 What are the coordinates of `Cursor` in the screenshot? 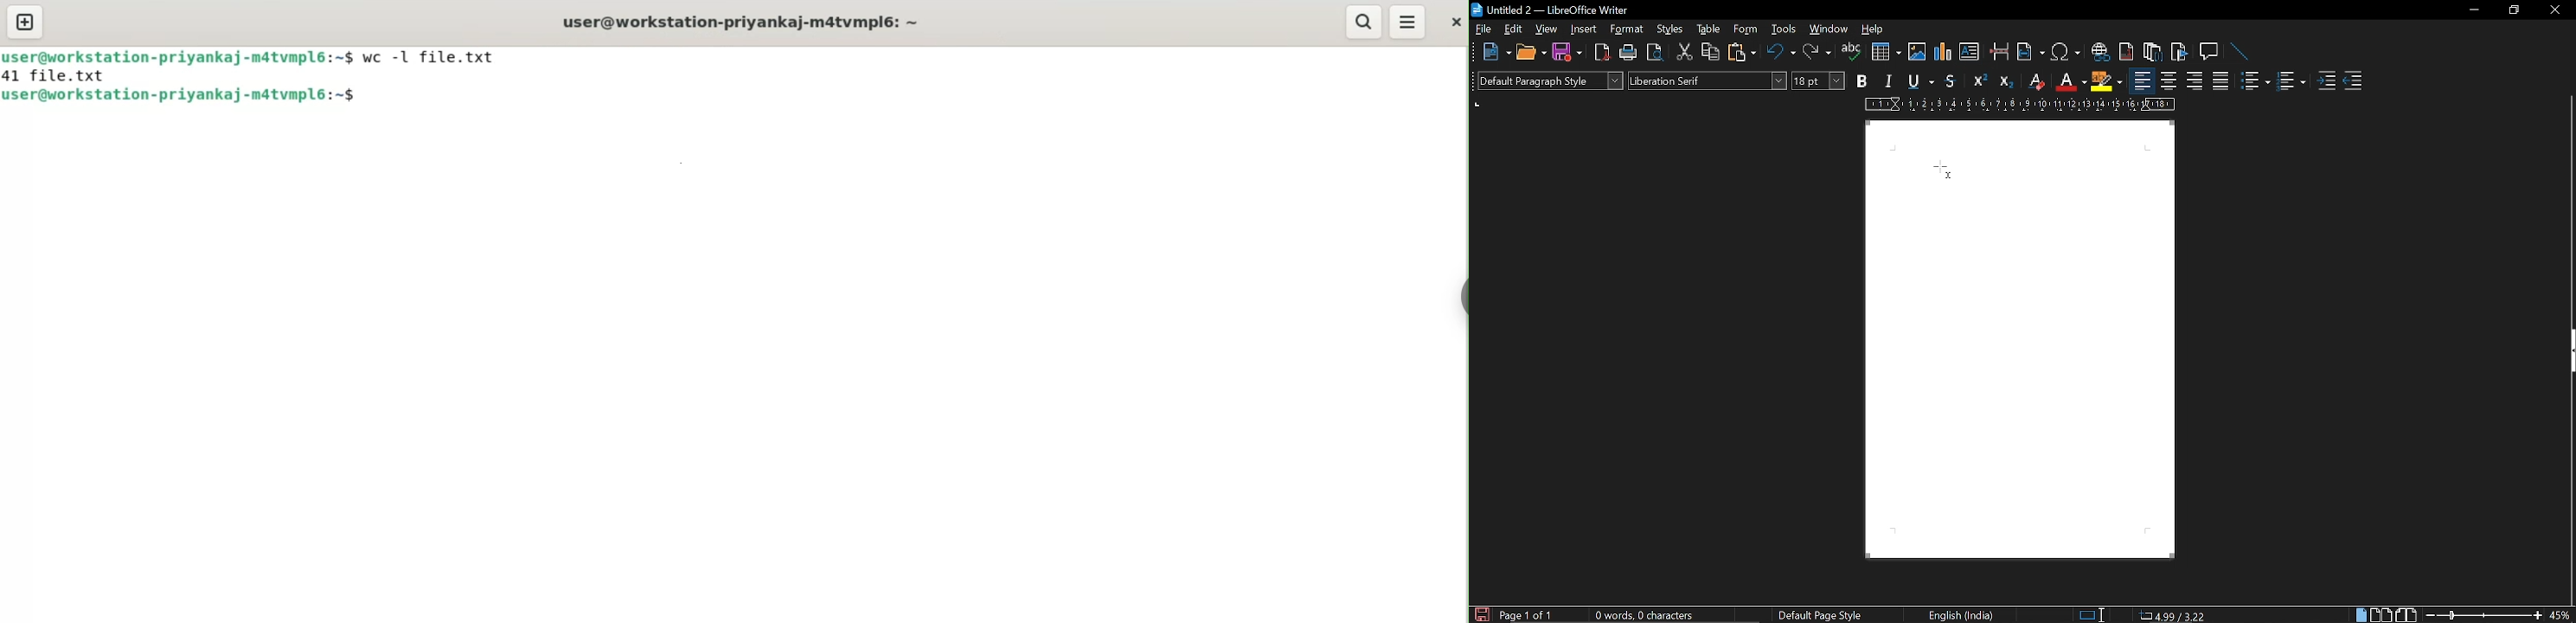 It's located at (1944, 173).